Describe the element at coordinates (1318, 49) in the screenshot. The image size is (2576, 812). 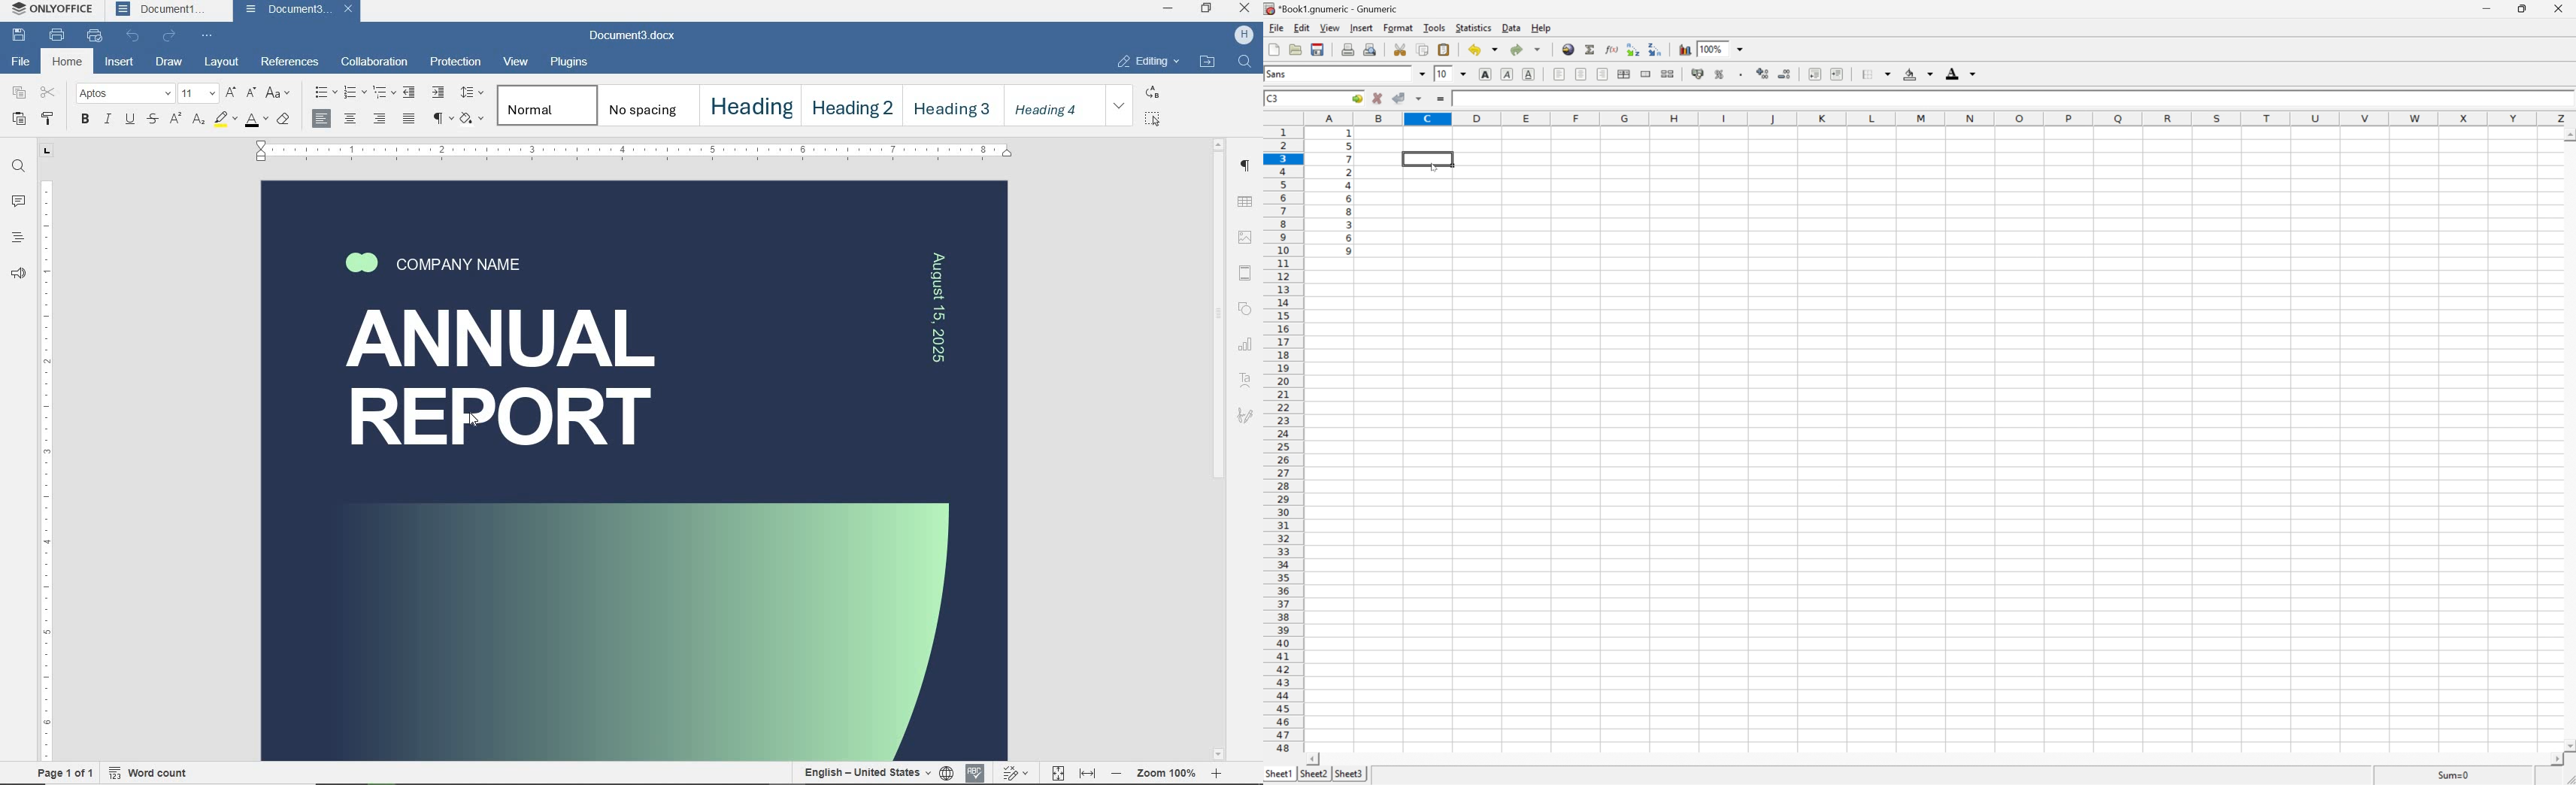
I see `save current workbook` at that location.